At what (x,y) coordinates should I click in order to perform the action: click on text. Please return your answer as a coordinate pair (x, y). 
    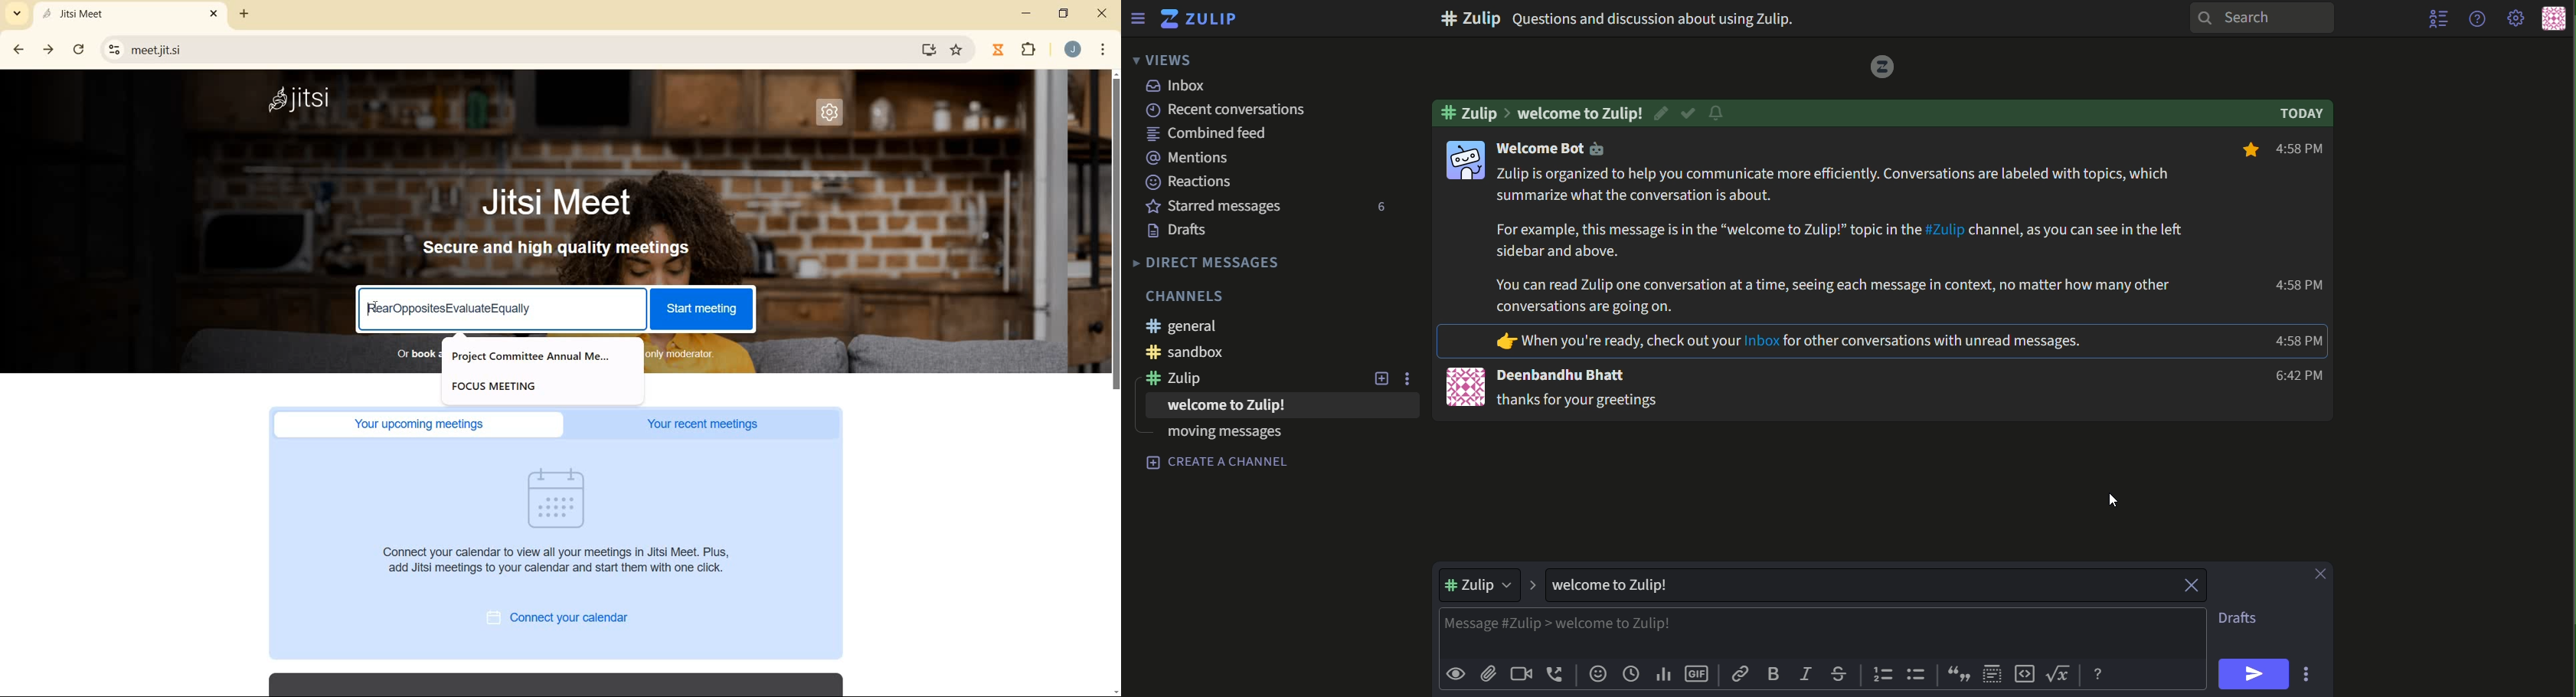
    Looking at the image, I should click on (1621, 585).